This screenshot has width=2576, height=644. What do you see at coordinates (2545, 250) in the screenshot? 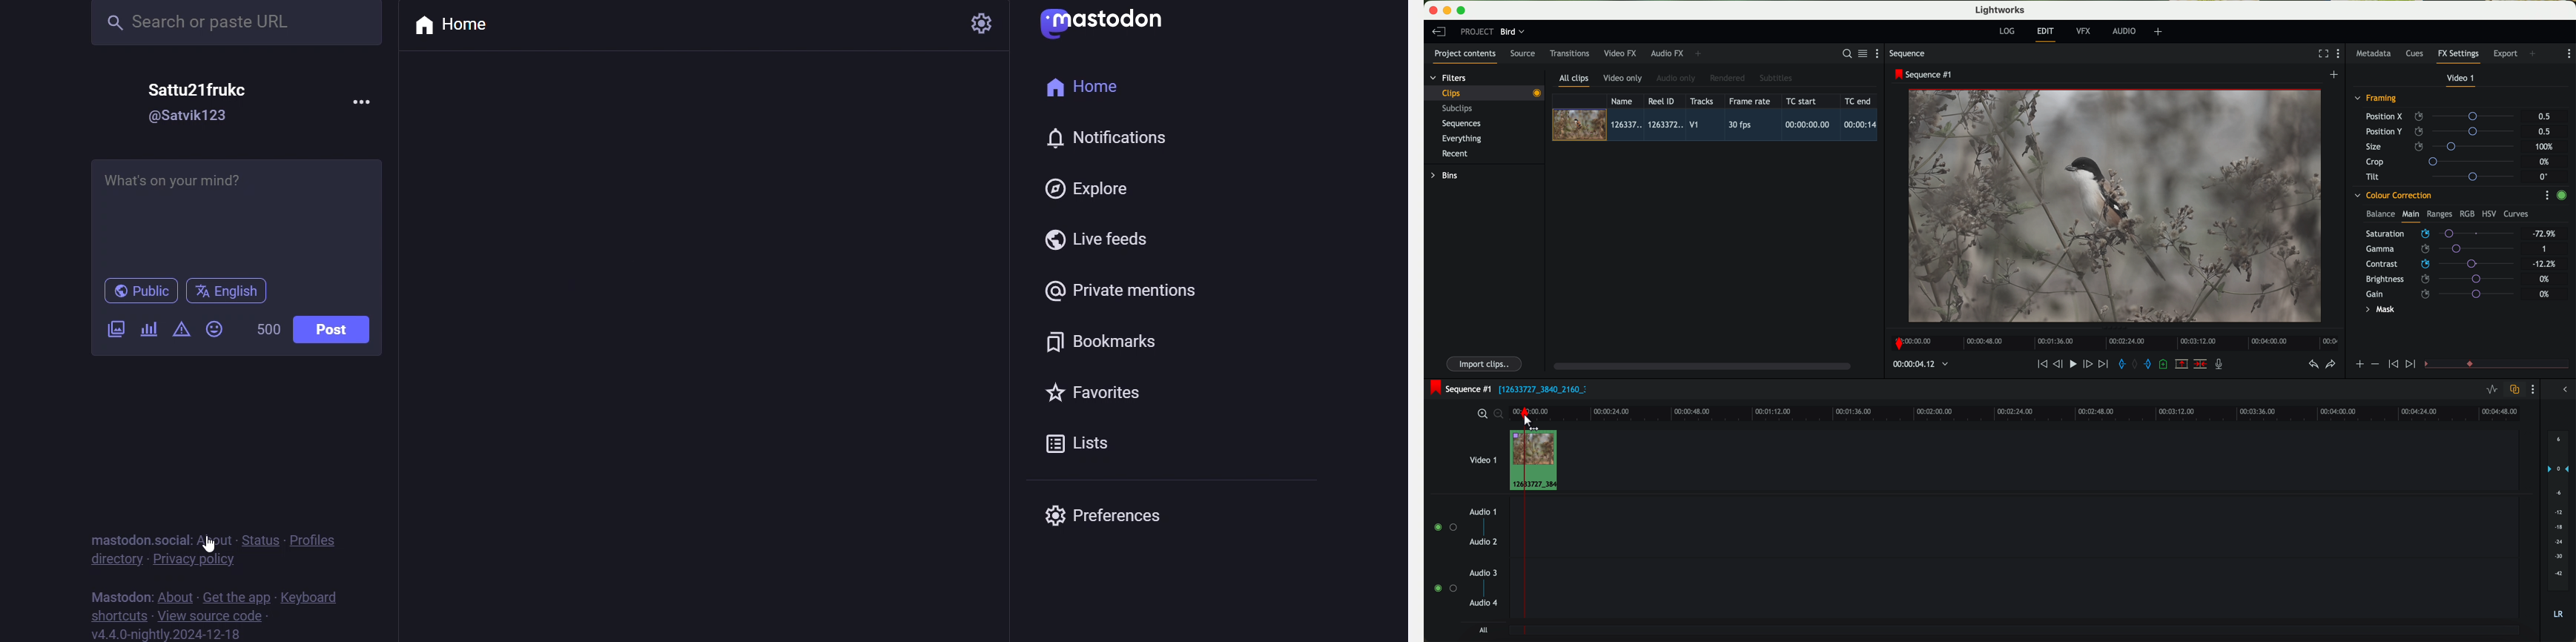
I see `1` at bounding box center [2545, 250].